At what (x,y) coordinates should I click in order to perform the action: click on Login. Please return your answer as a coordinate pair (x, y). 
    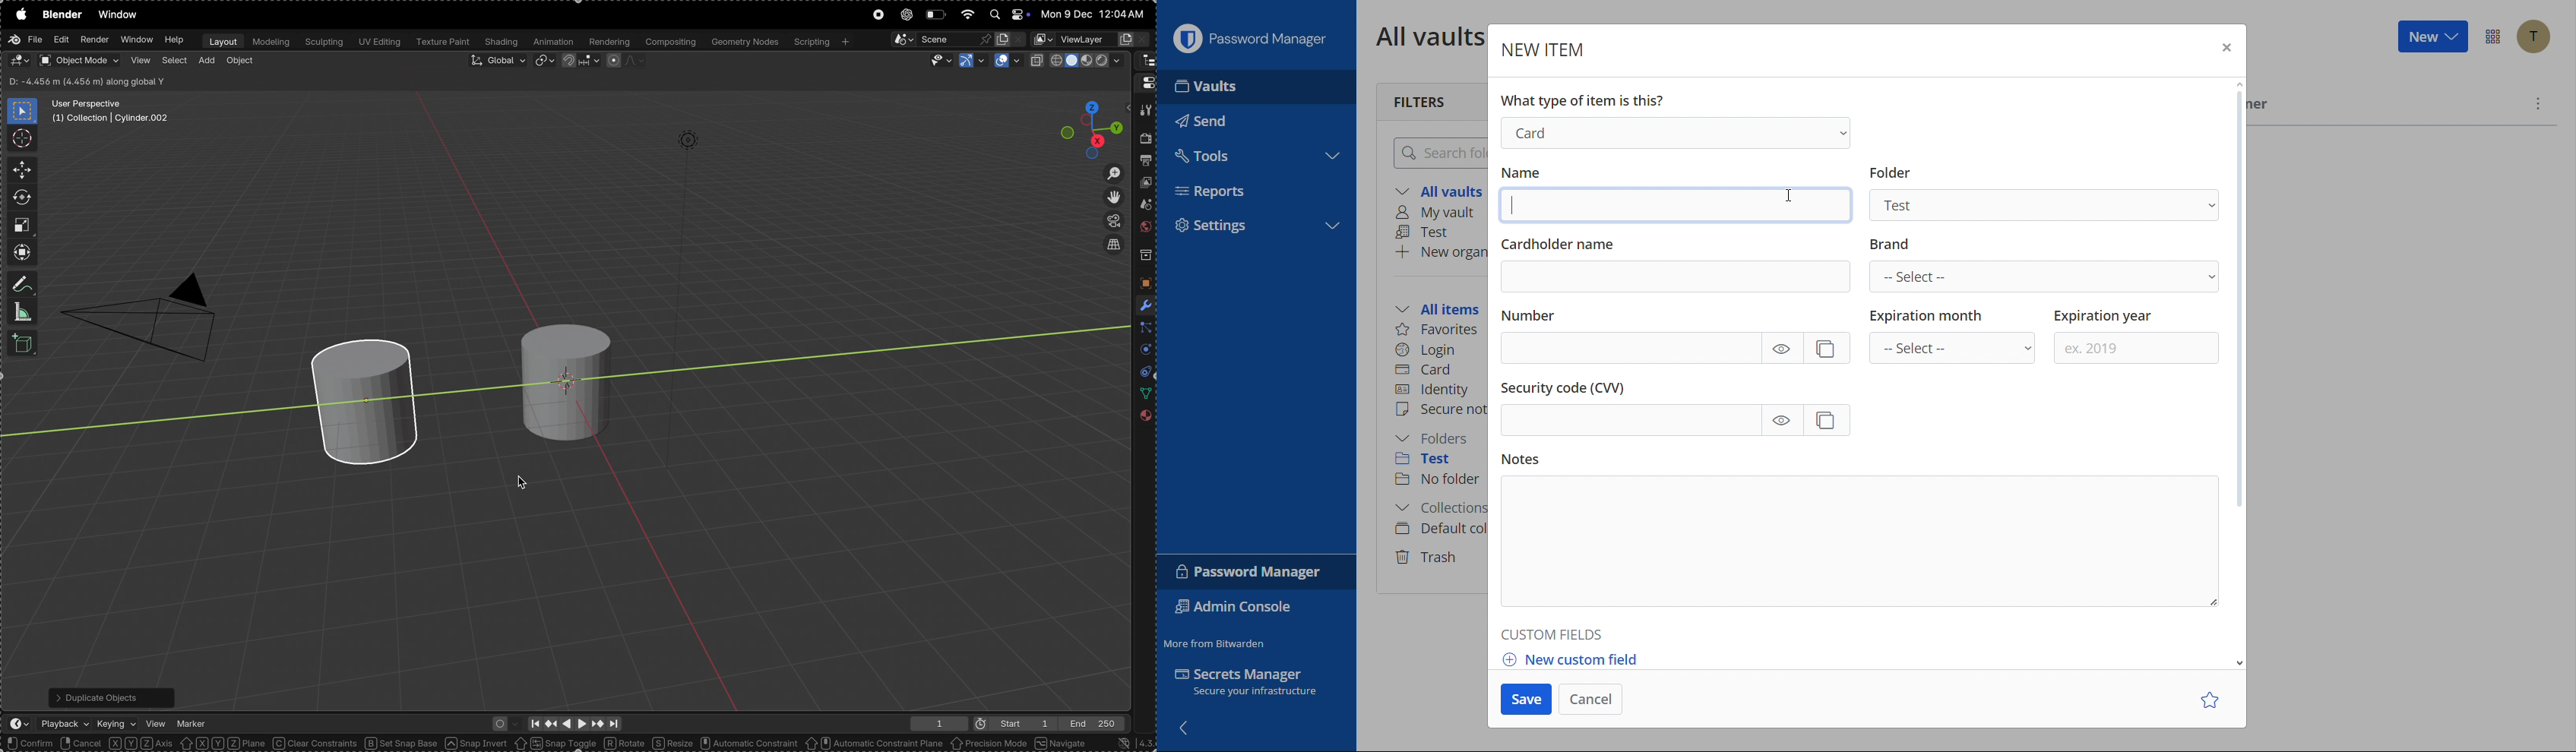
    Looking at the image, I should click on (1429, 352).